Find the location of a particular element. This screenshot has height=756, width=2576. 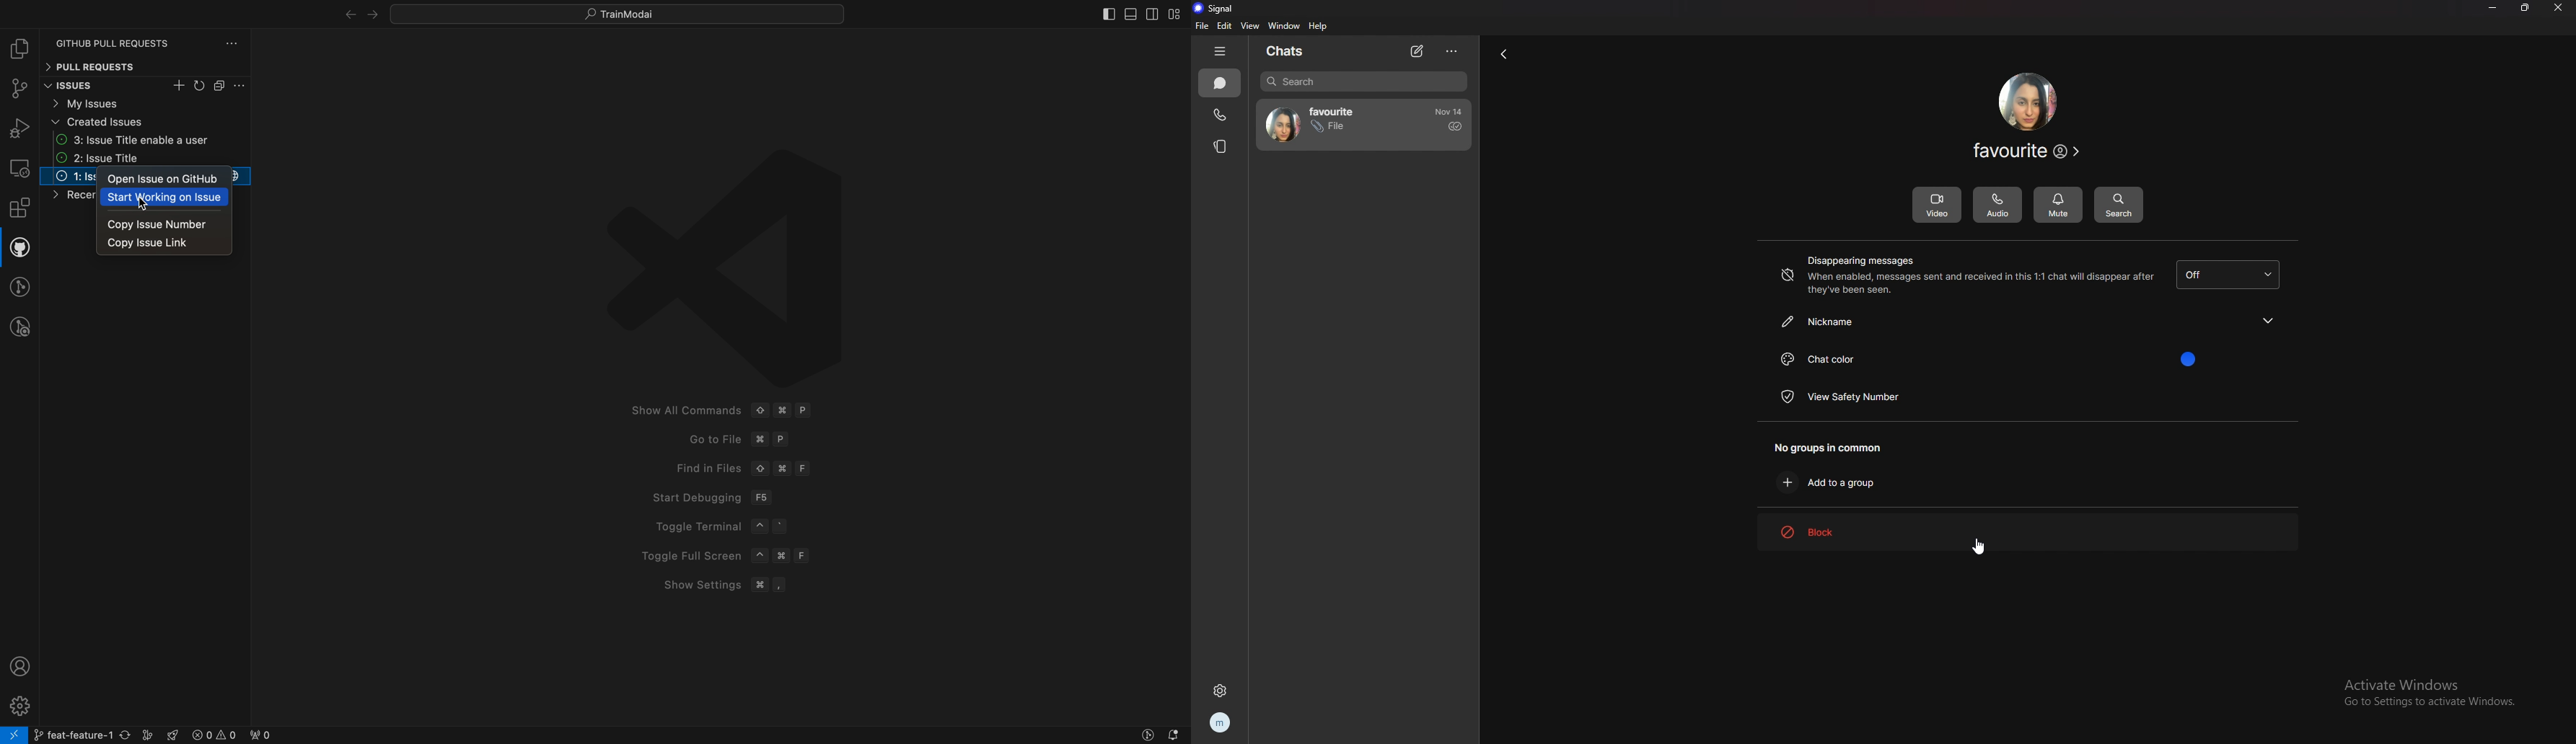

signal is located at coordinates (1215, 8).